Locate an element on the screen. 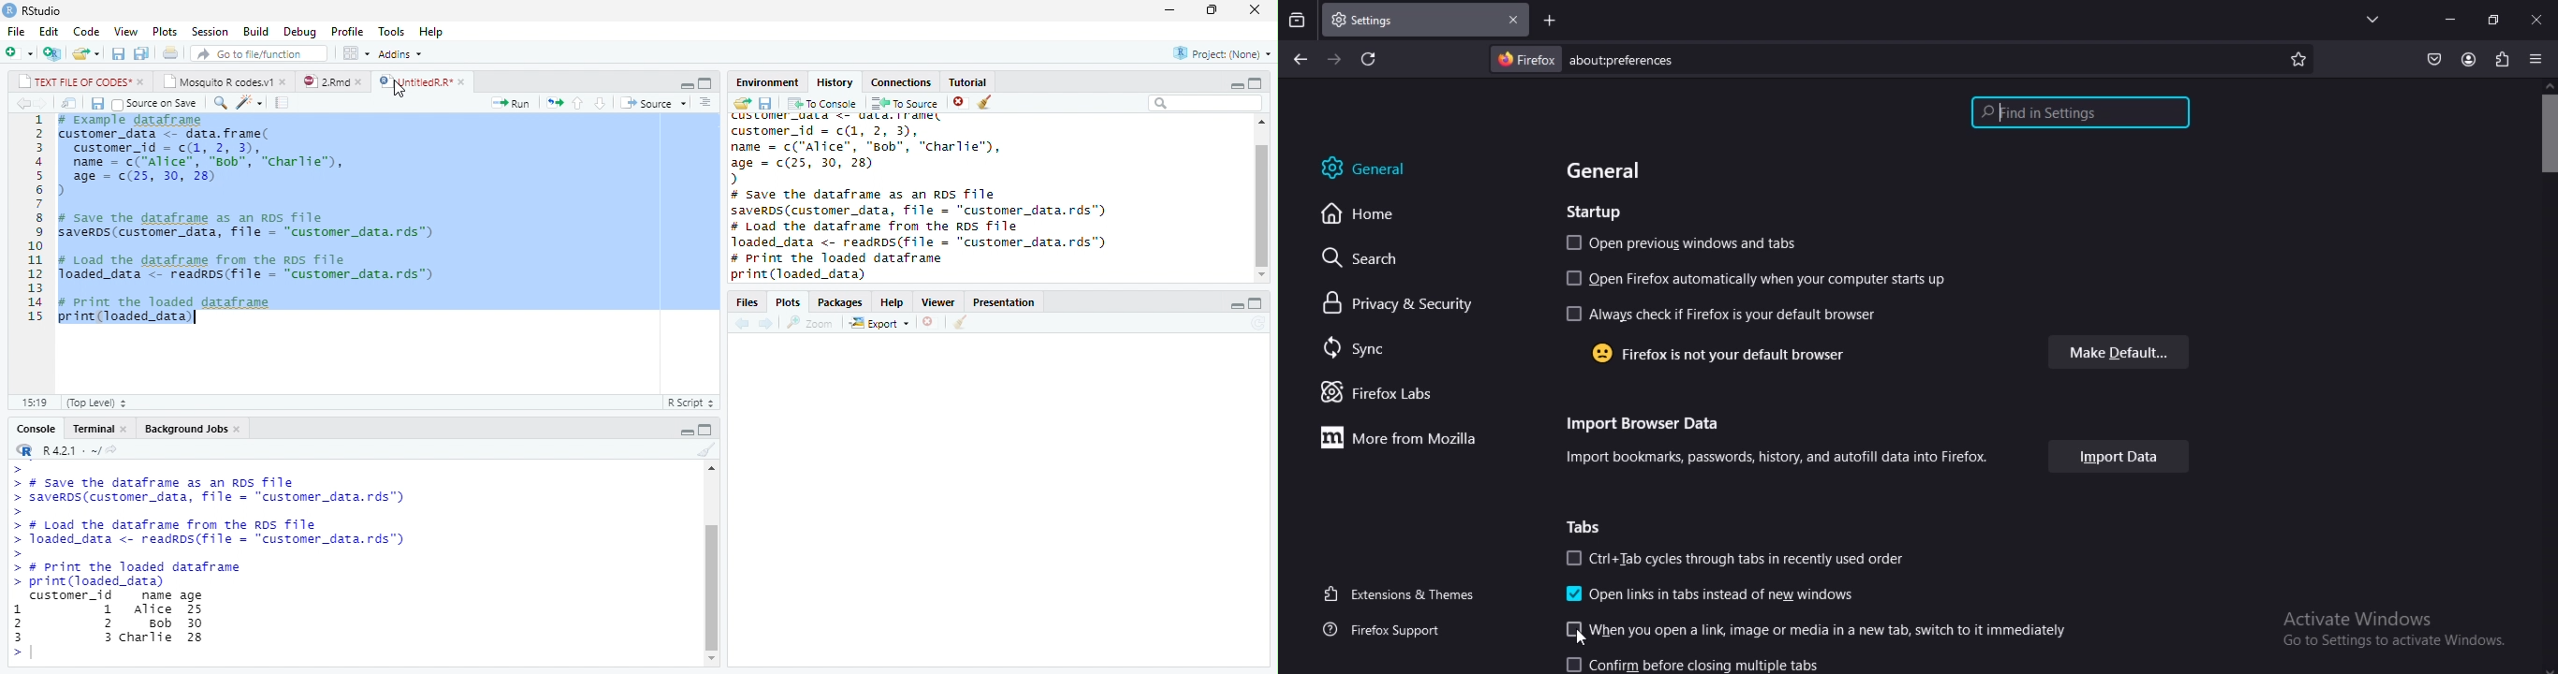 The width and height of the screenshot is (2576, 700). Addins is located at coordinates (401, 54).